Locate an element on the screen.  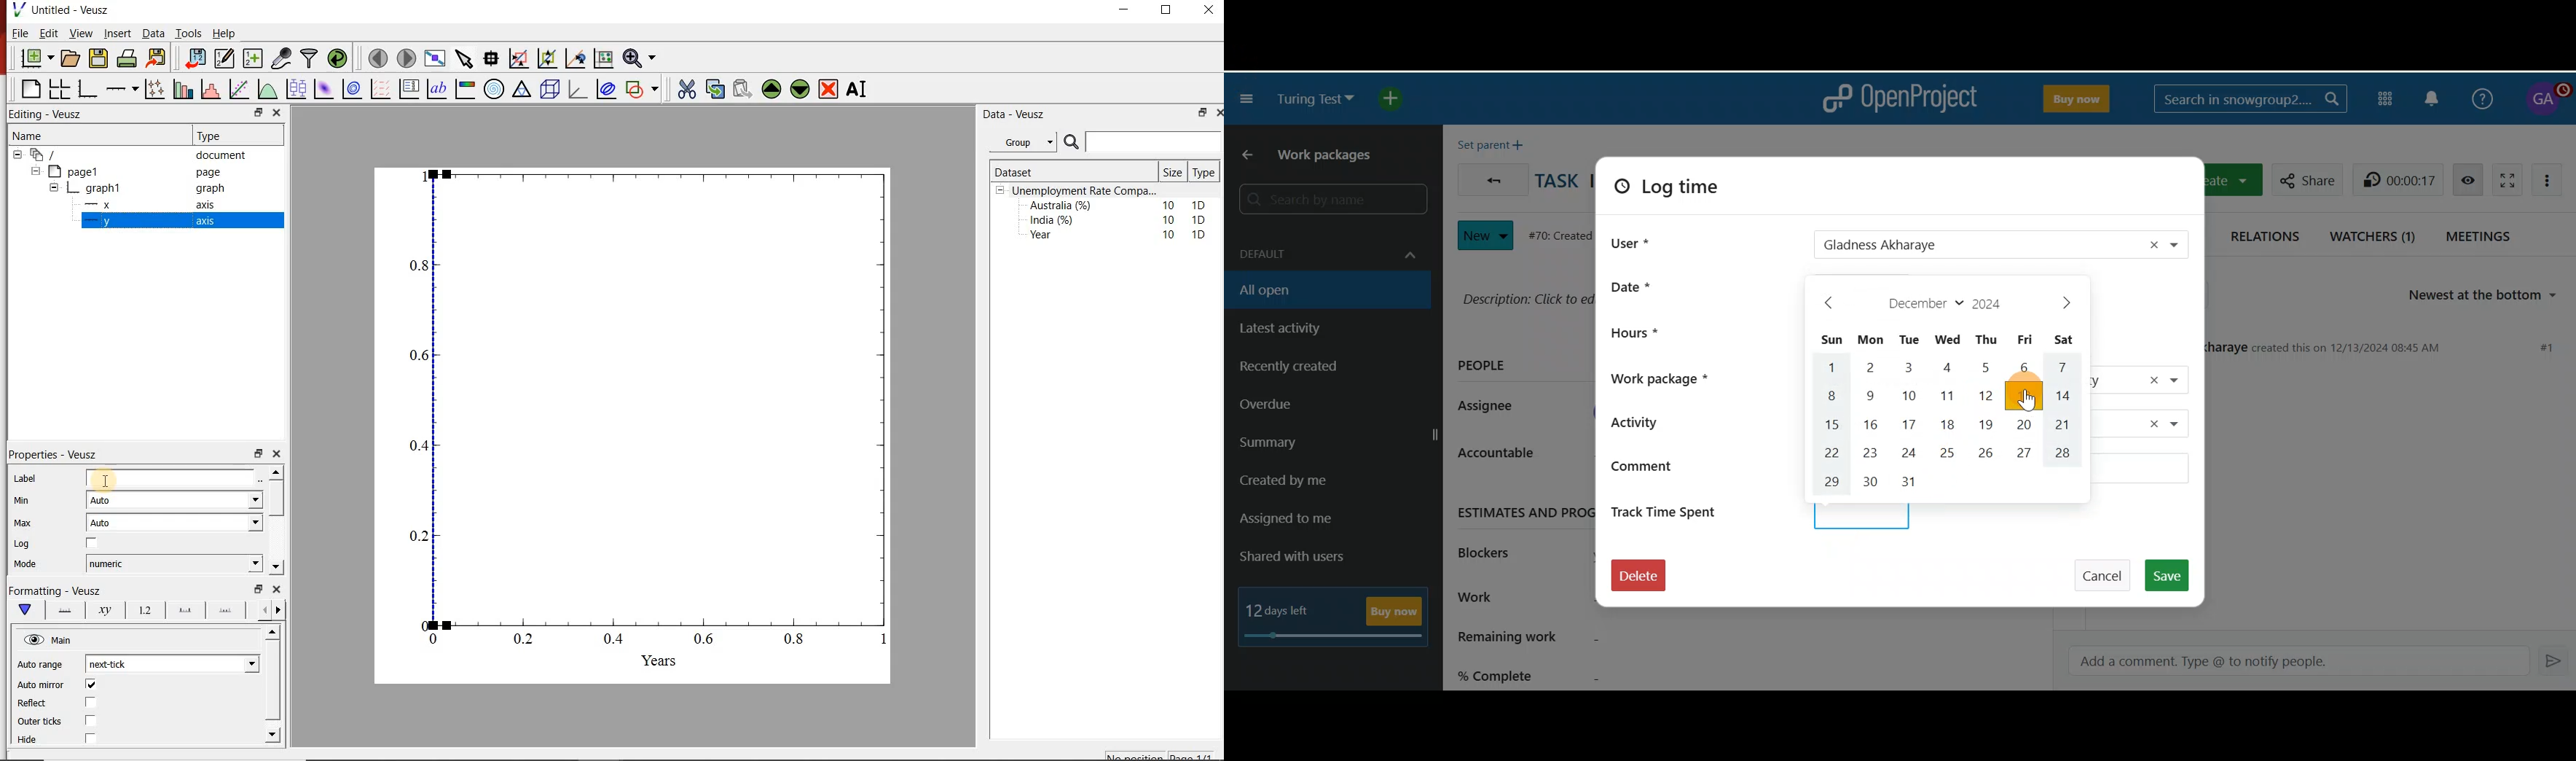
base graphs is located at coordinates (88, 89).